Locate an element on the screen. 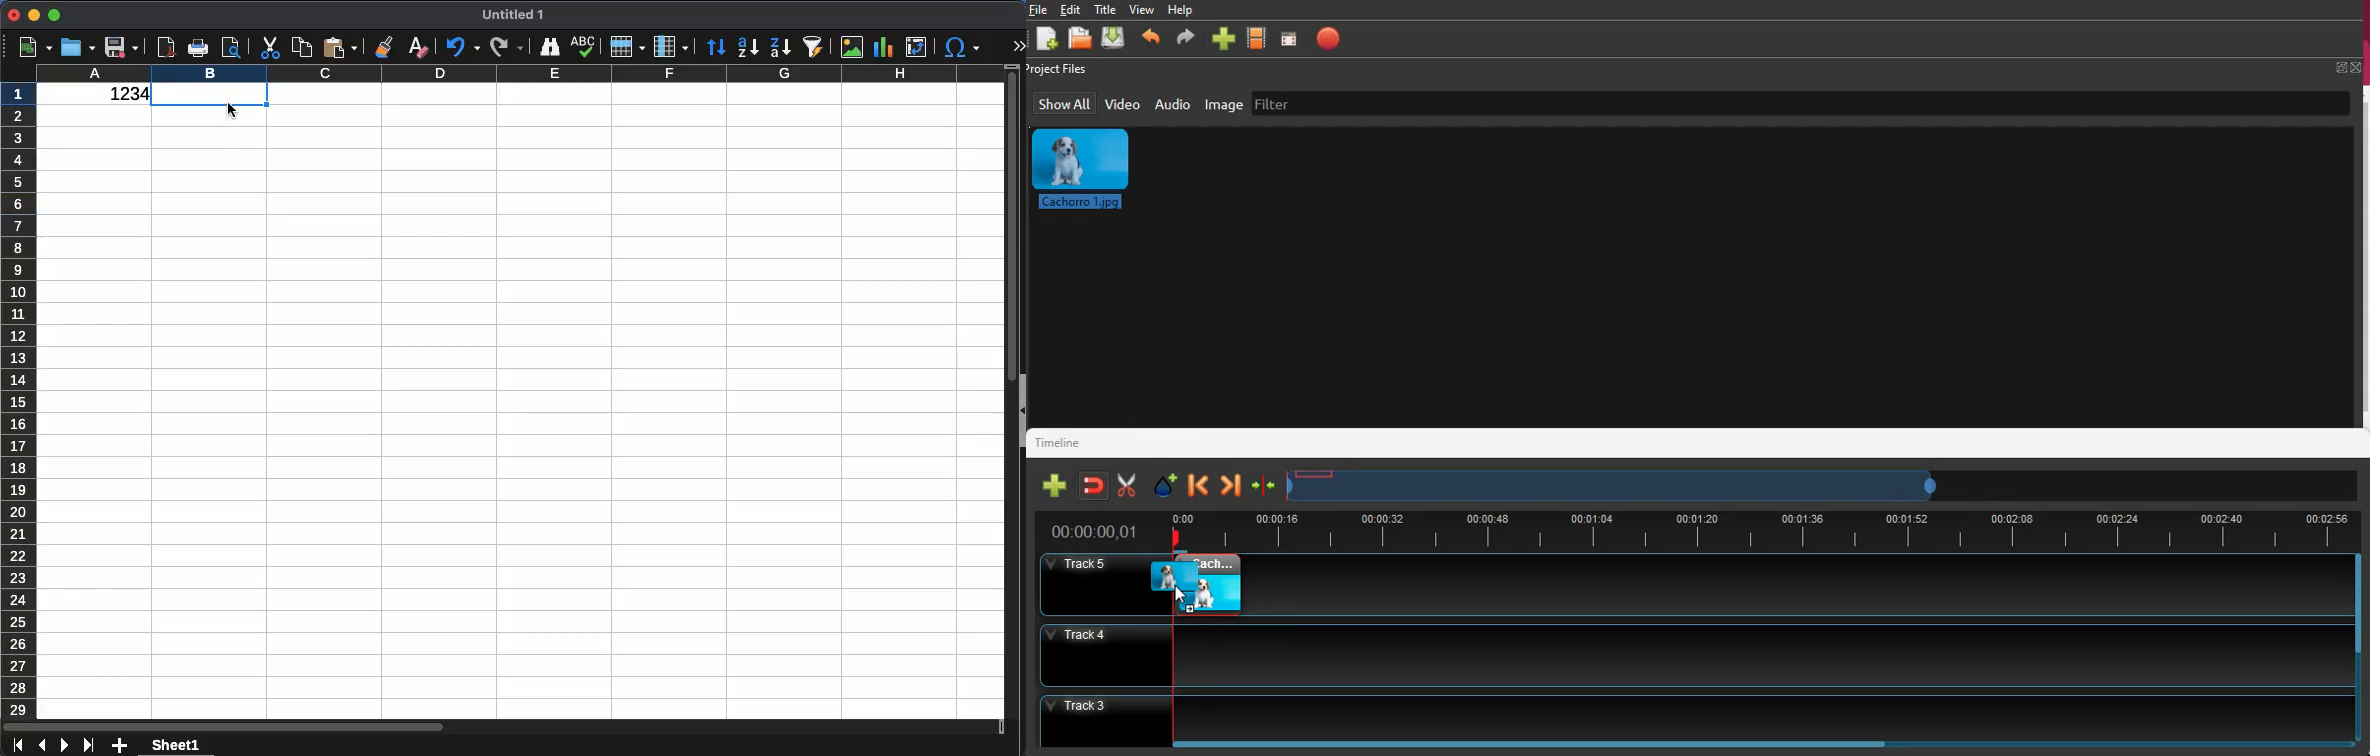 This screenshot has width=2380, height=756. sheet 1 is located at coordinates (175, 746).